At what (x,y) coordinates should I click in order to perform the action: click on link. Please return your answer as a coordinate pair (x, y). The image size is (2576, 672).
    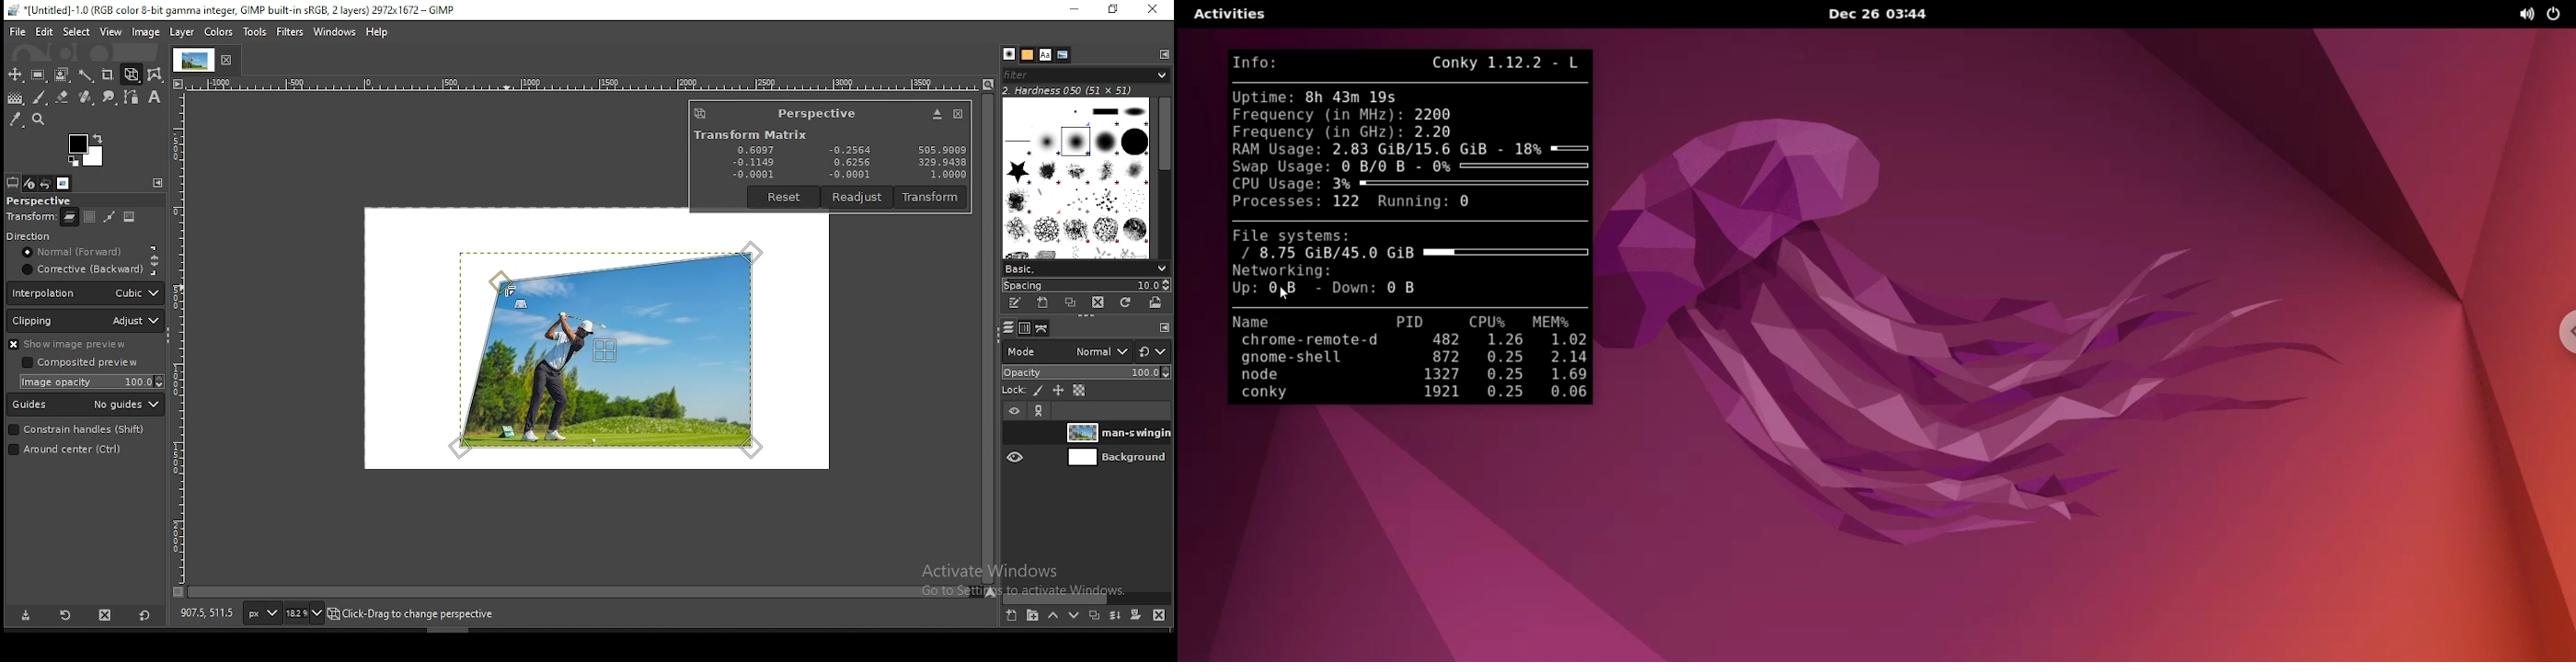
    Looking at the image, I should click on (1041, 413).